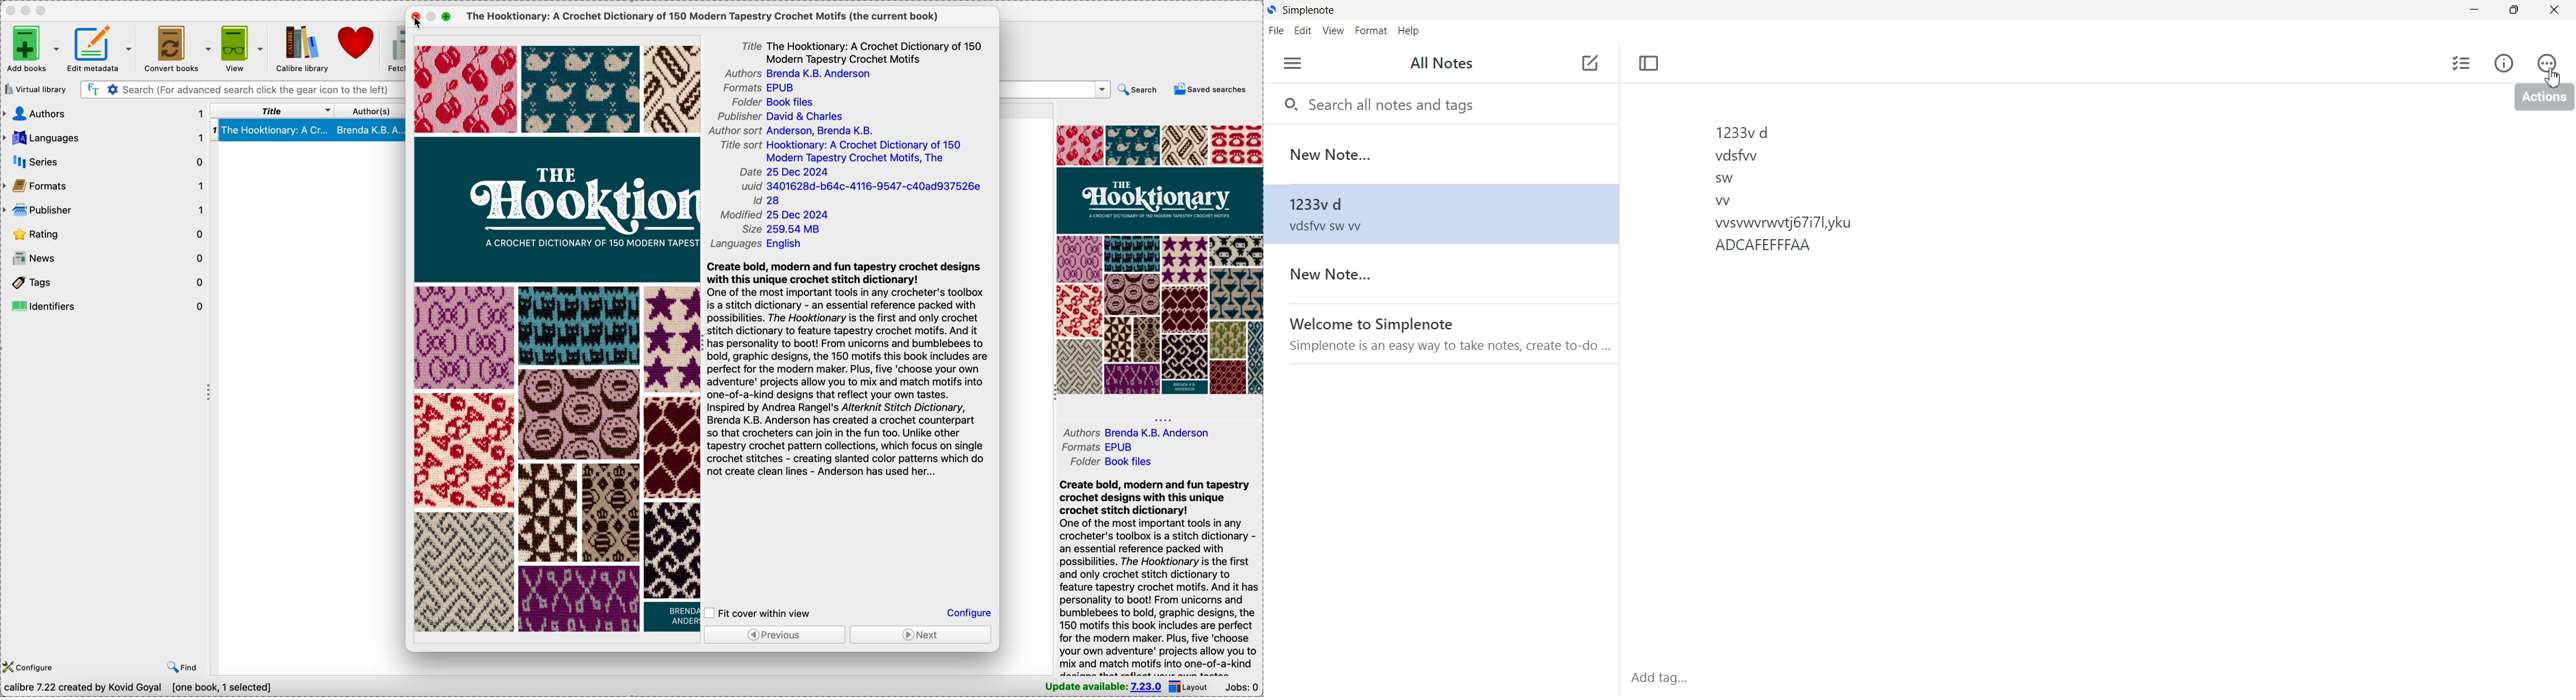 The height and width of the screenshot is (700, 2576). What do you see at coordinates (1140, 88) in the screenshot?
I see `search` at bounding box center [1140, 88].